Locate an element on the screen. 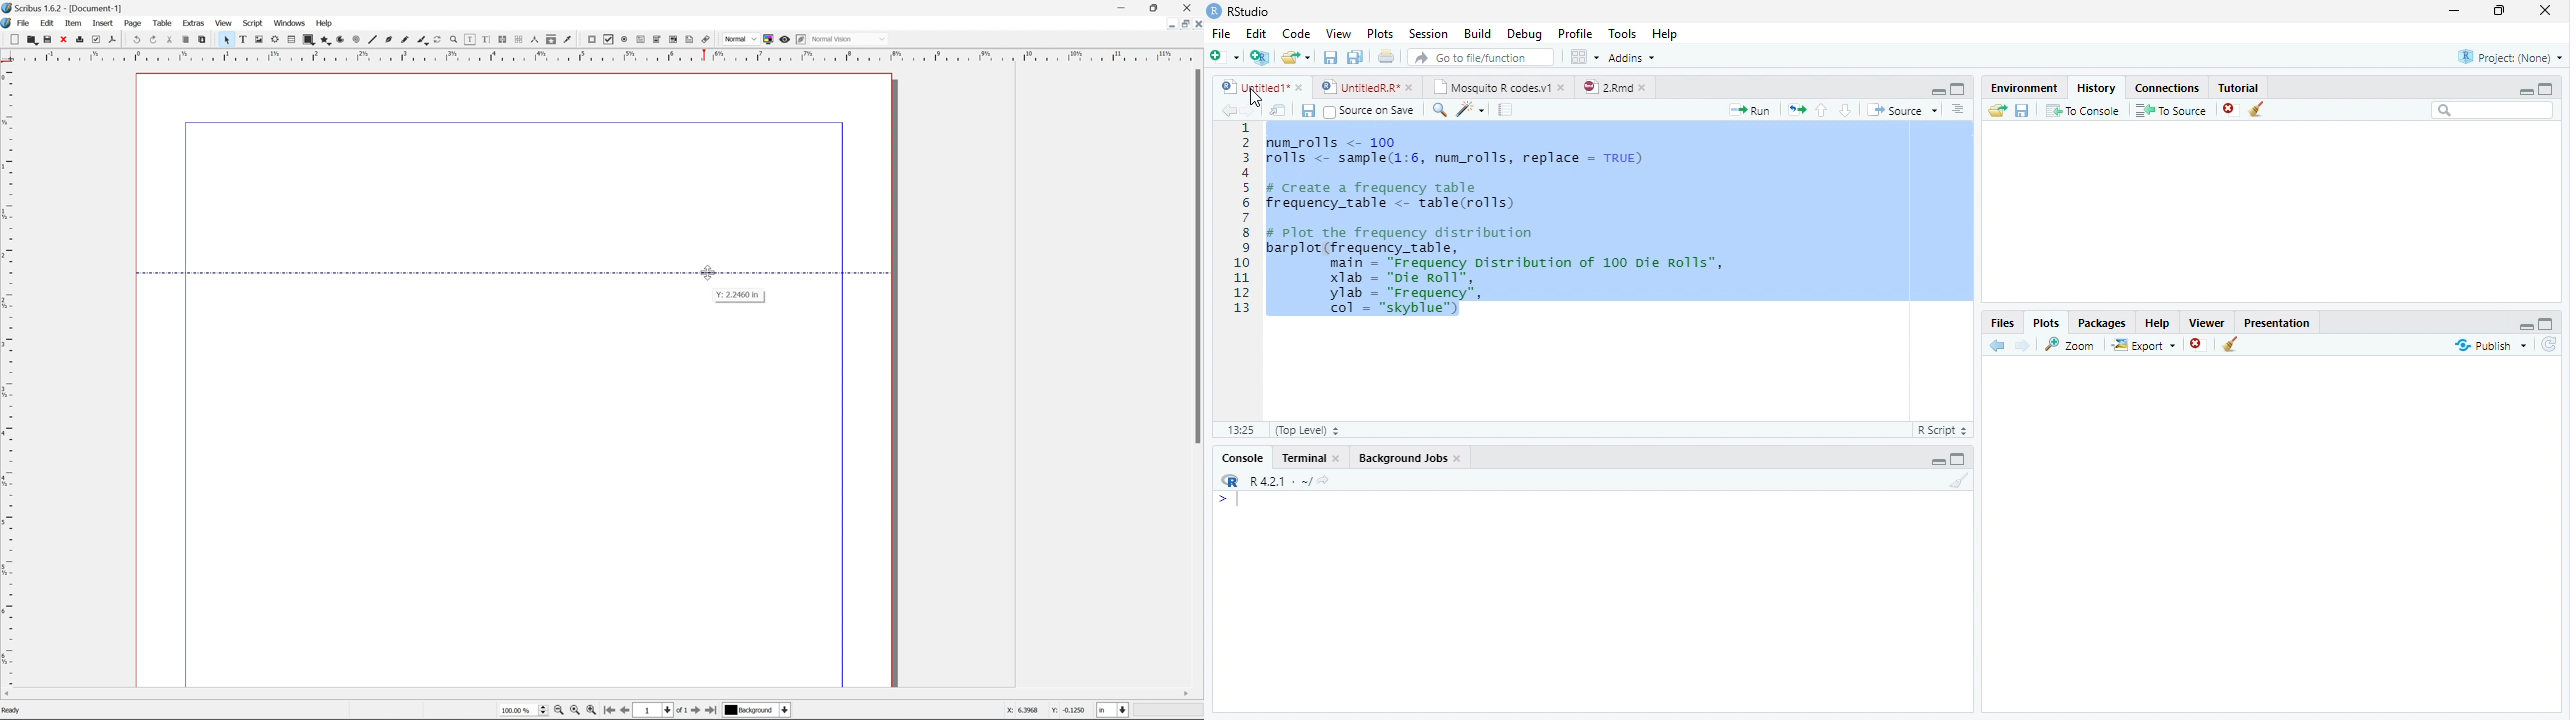 The height and width of the screenshot is (728, 2576). Mouse Cursor is located at coordinates (1260, 100).